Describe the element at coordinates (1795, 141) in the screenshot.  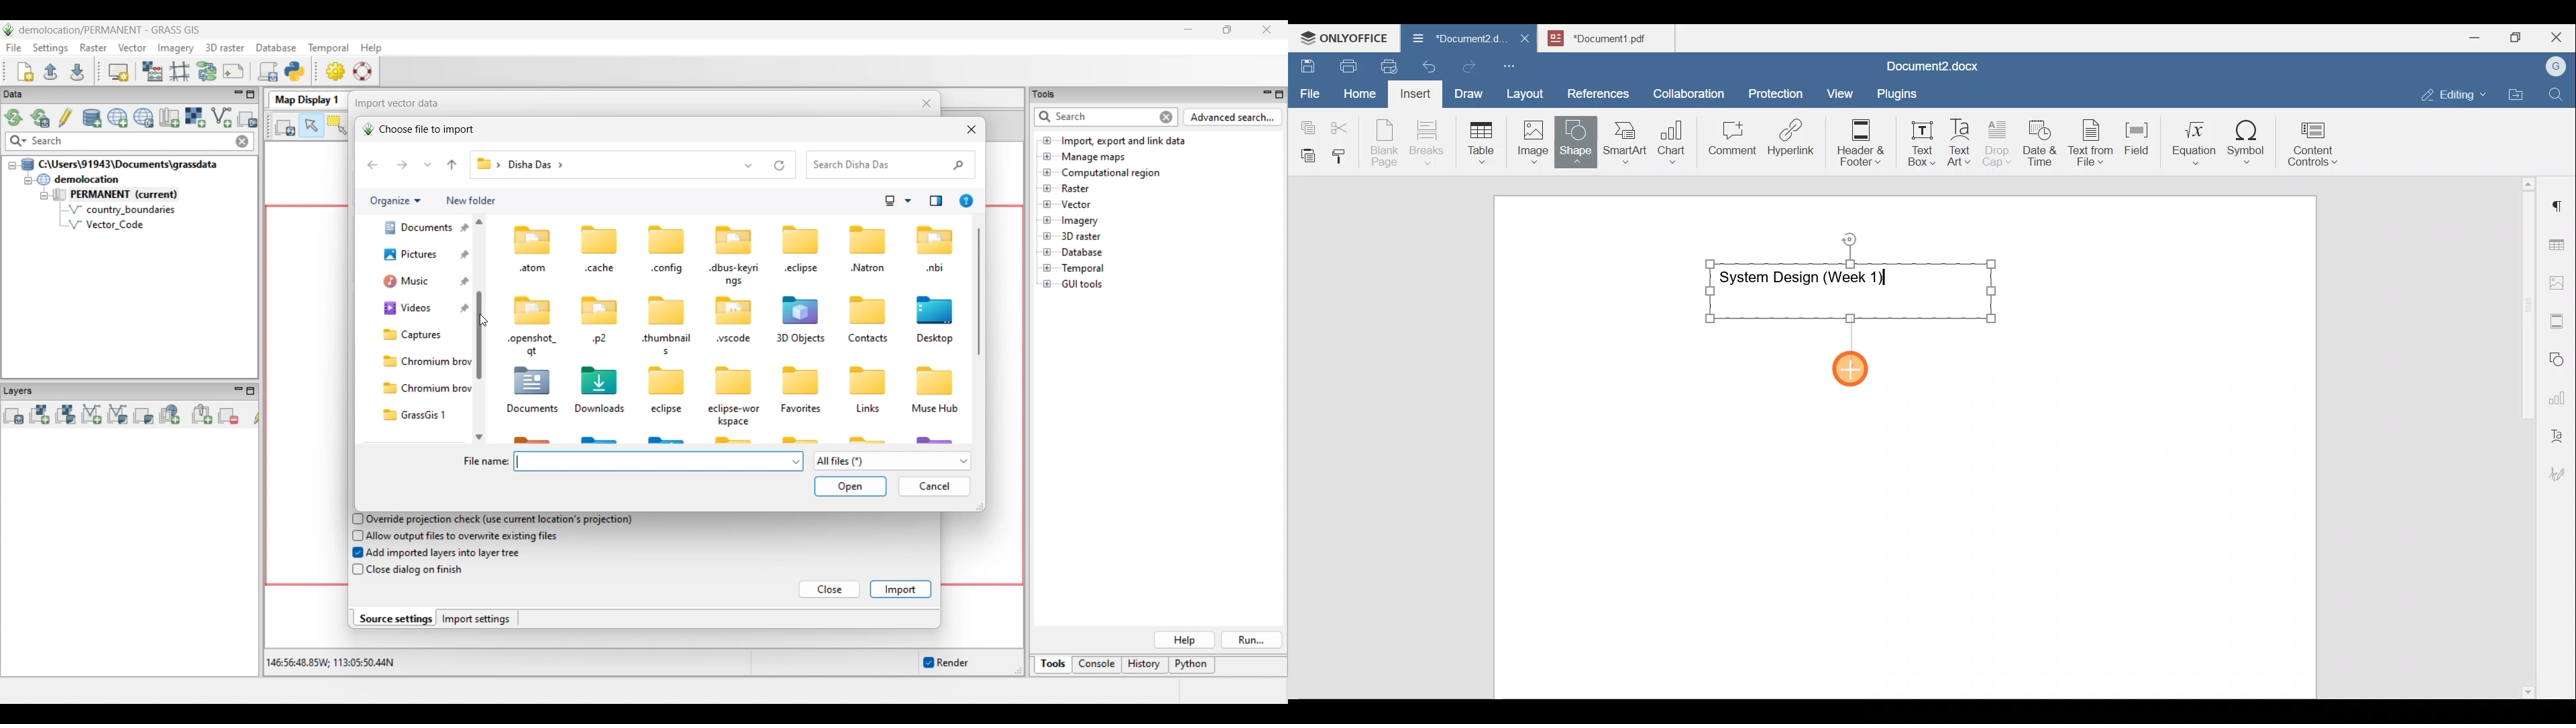
I see `Hyperlink` at that location.